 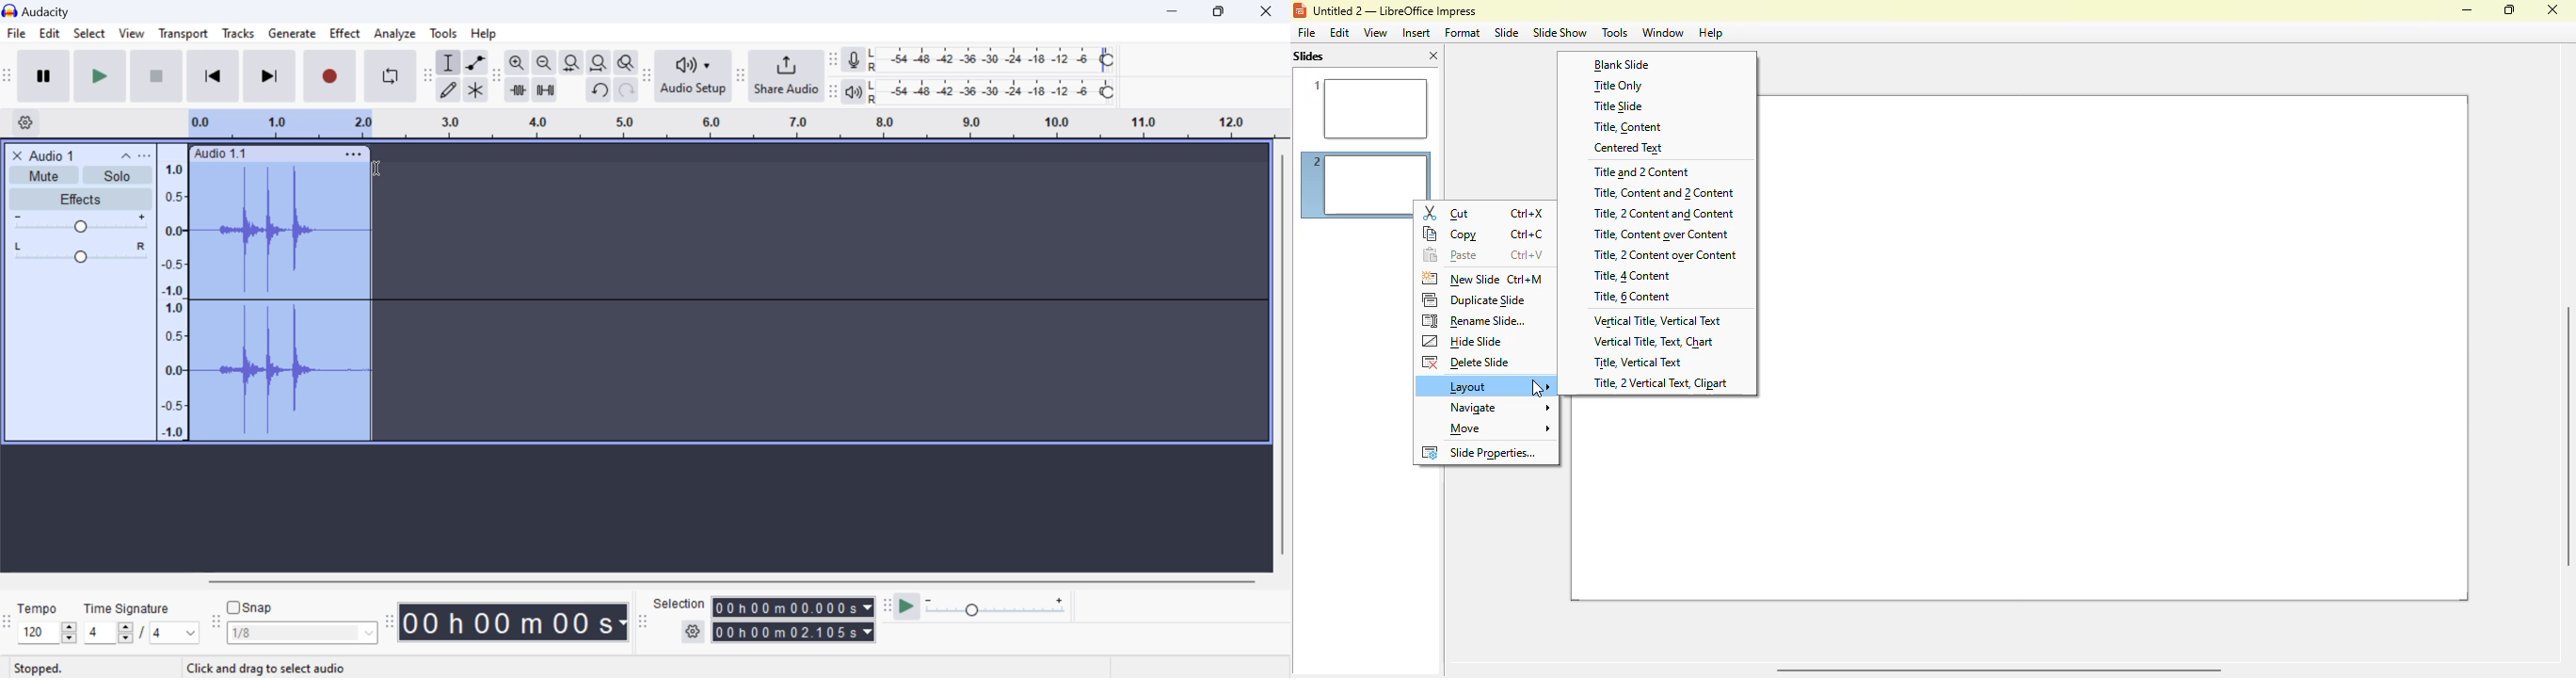 I want to click on Playback Speed, so click(x=1004, y=608).